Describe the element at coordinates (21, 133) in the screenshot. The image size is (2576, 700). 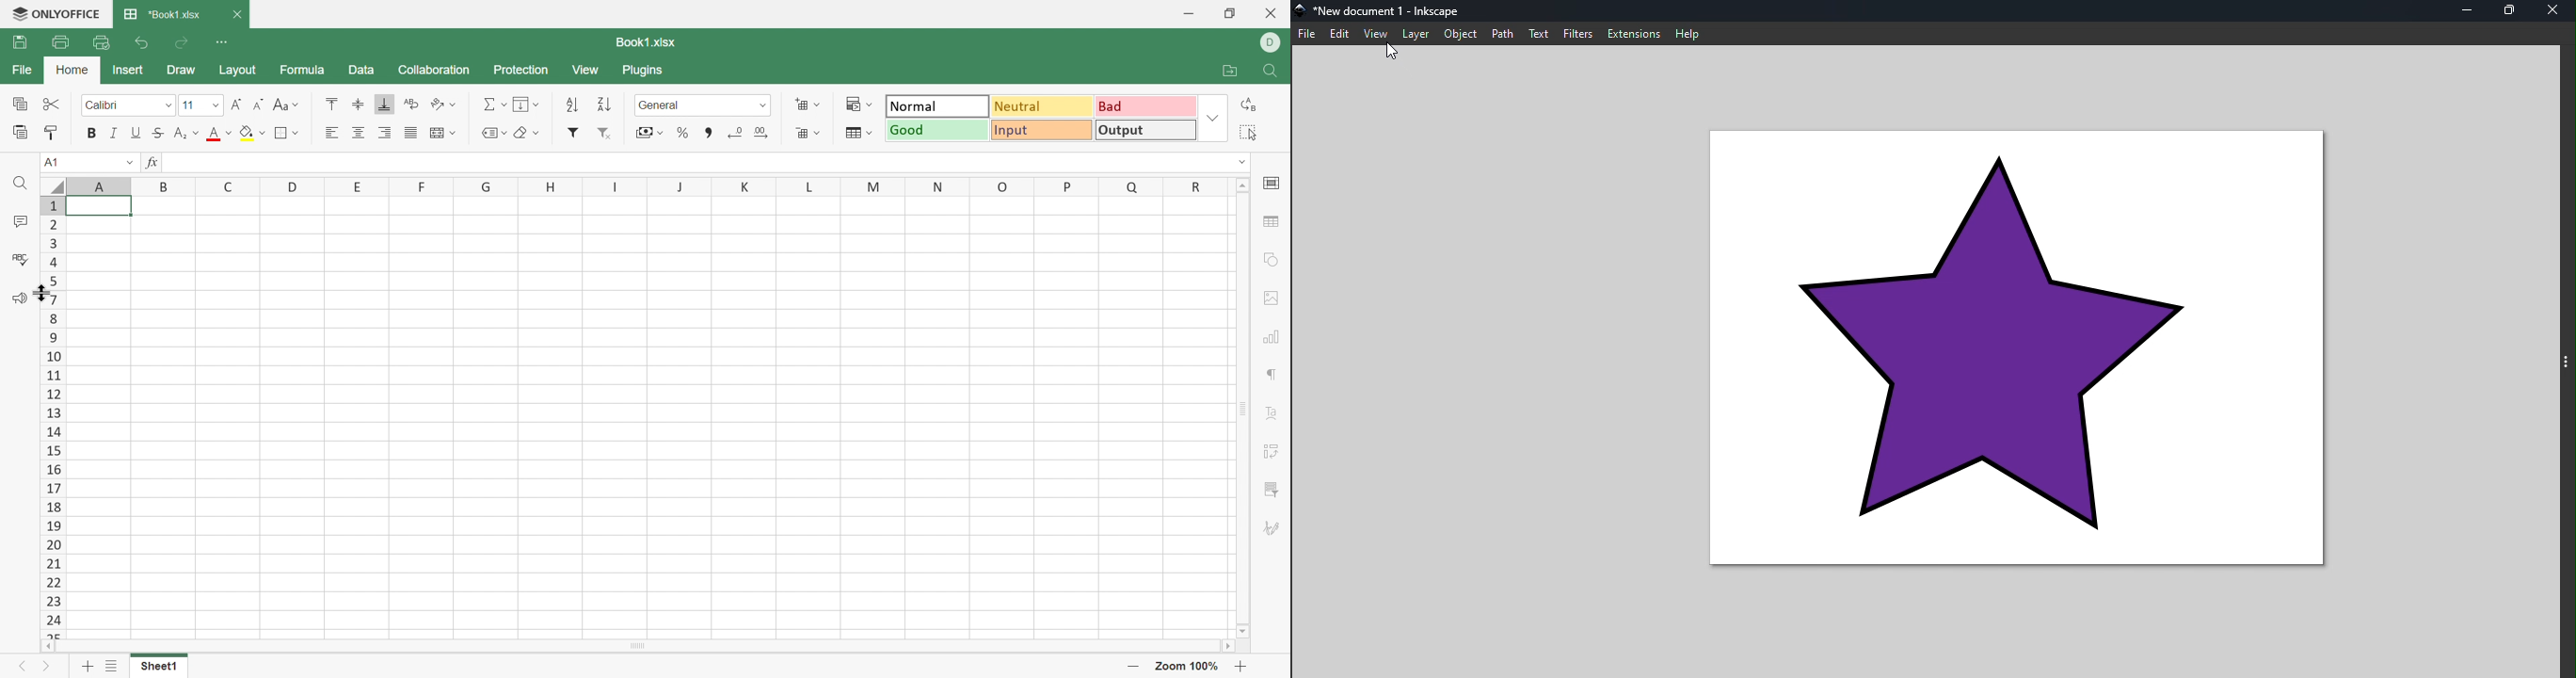
I see `Paste` at that location.